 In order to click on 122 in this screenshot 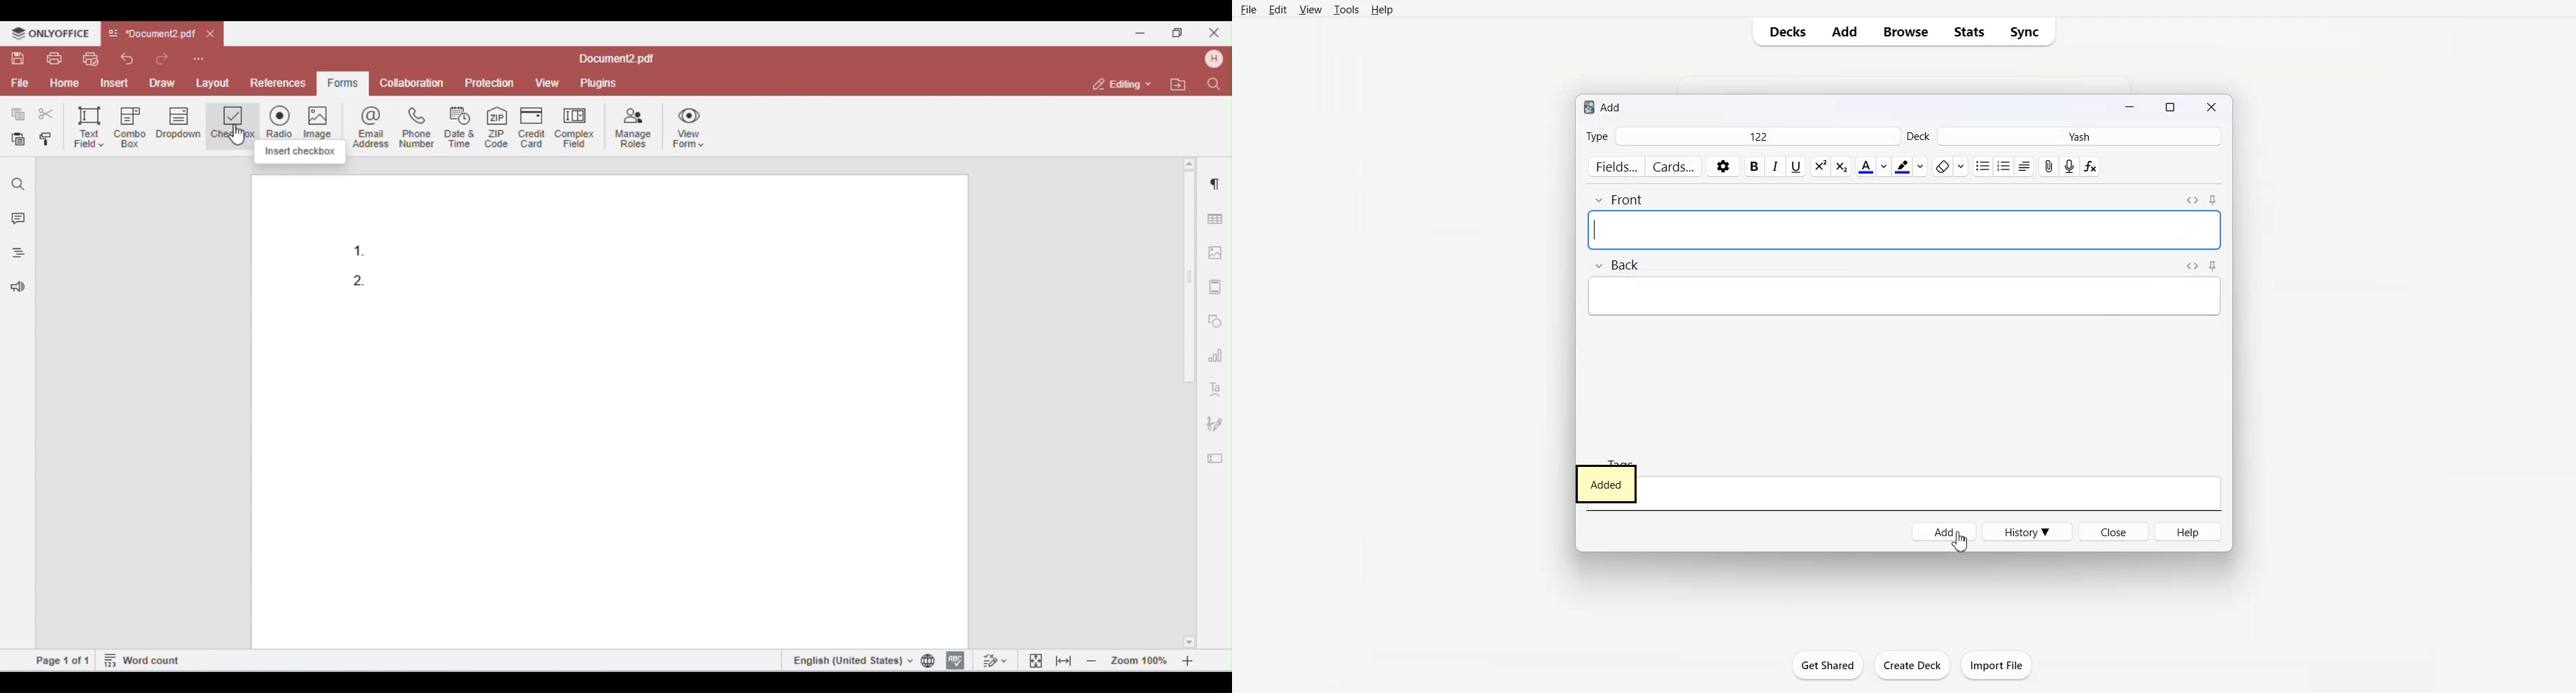, I will do `click(1759, 136)`.